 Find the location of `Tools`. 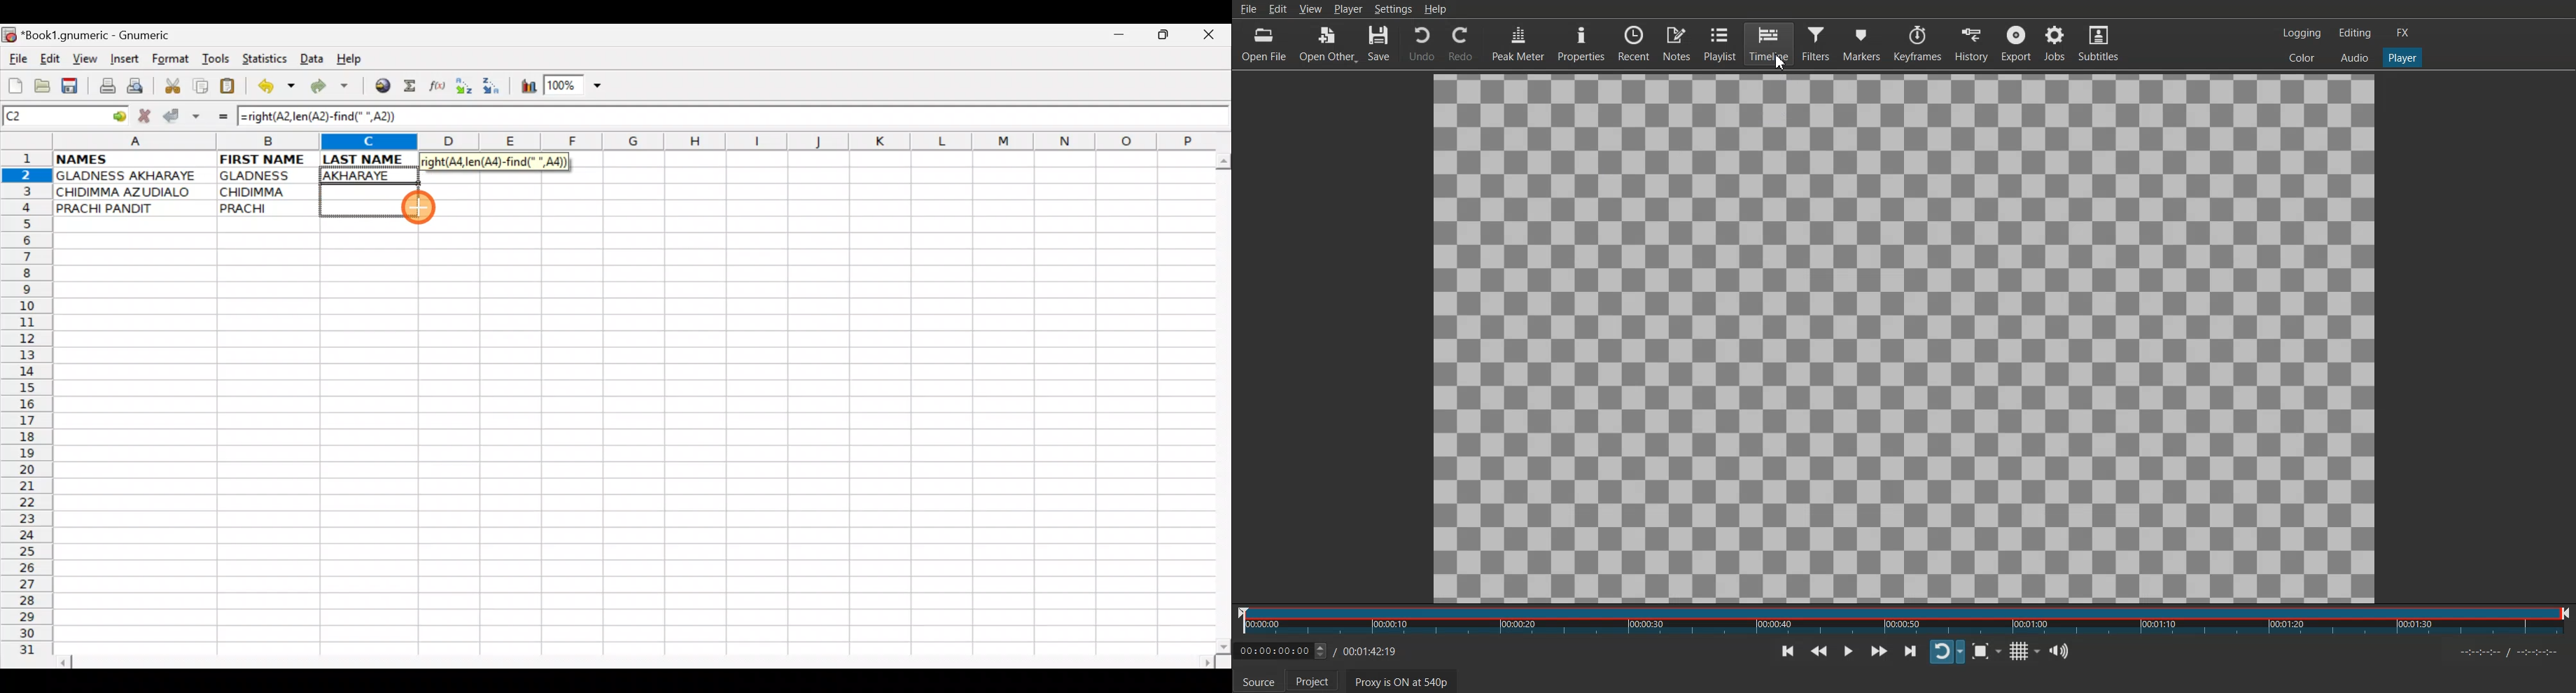

Tools is located at coordinates (217, 59).